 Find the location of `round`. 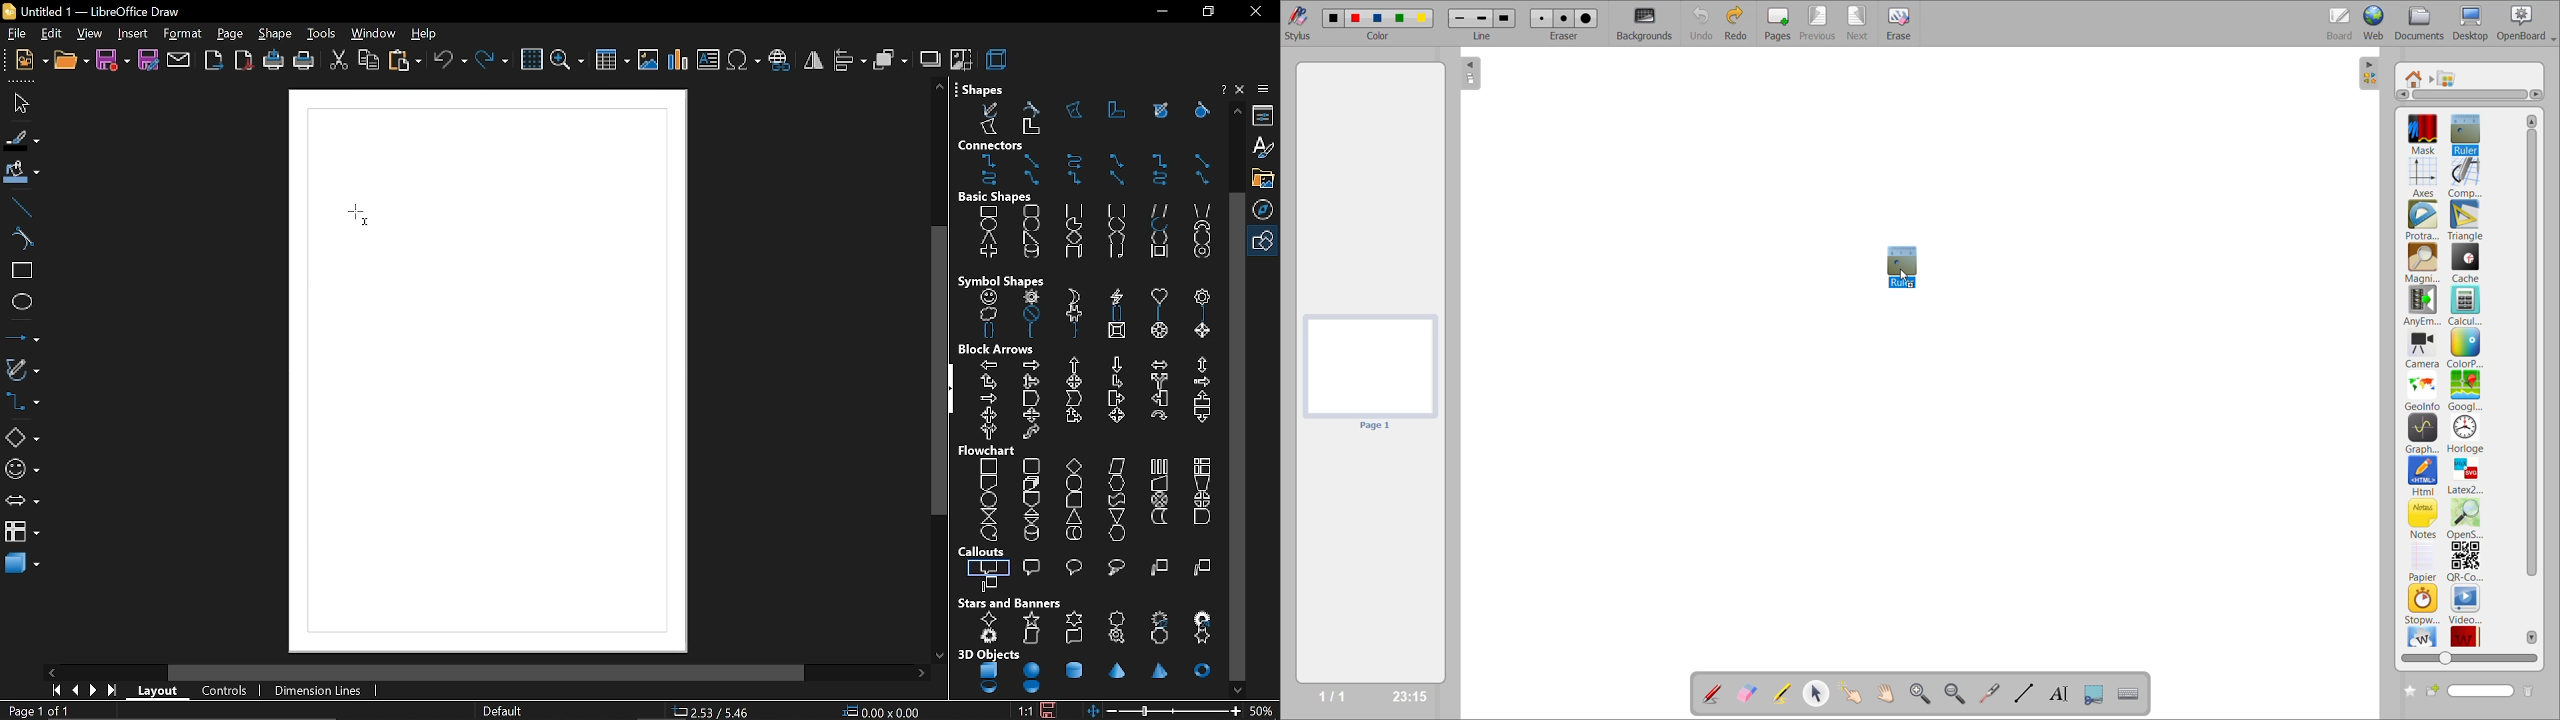

round is located at coordinates (1076, 566).